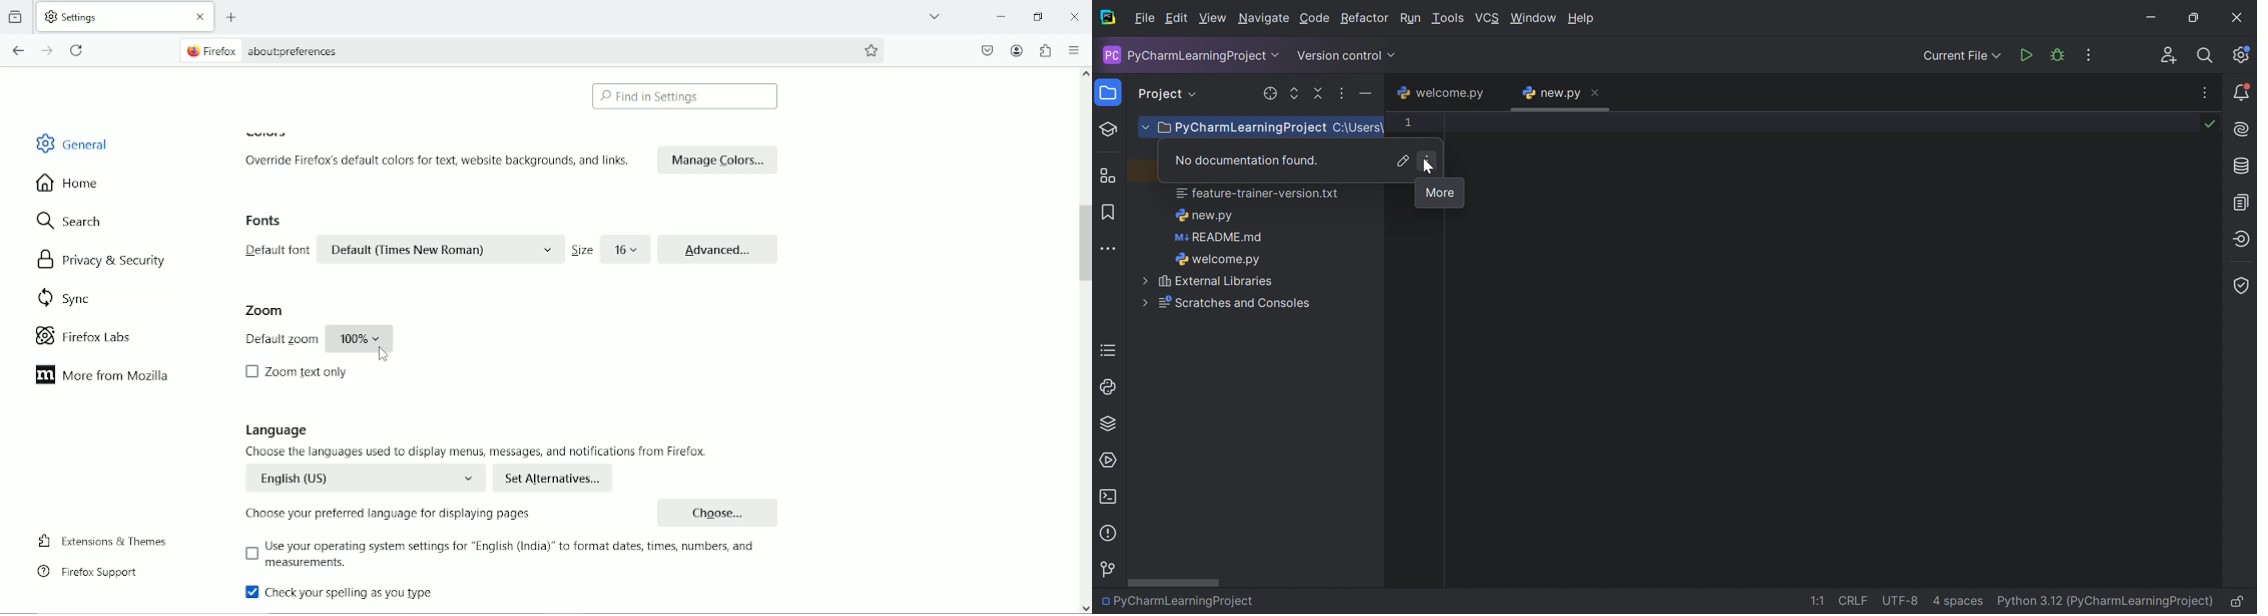 The image size is (2268, 616). What do you see at coordinates (441, 160) in the screenshot?
I see `‘Override Firefox's default colors for text, website backgrounds, and links.` at bounding box center [441, 160].